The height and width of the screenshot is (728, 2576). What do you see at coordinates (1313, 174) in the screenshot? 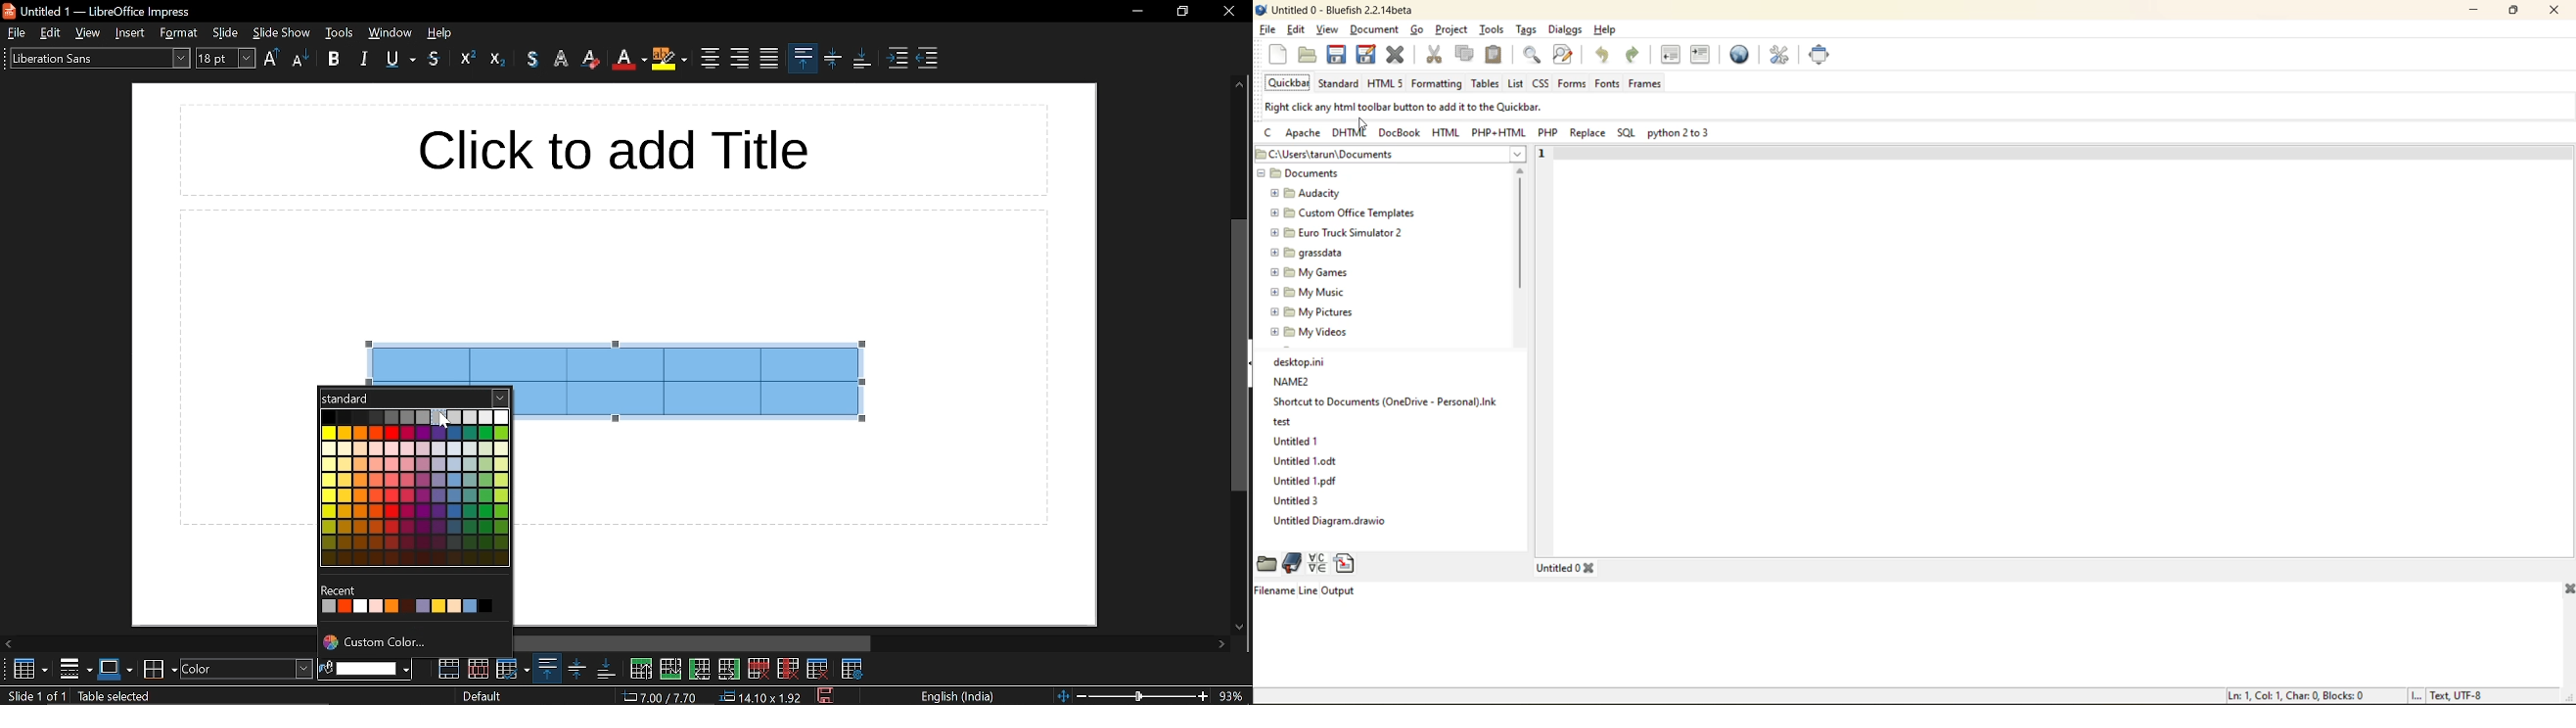
I see `documents` at bounding box center [1313, 174].